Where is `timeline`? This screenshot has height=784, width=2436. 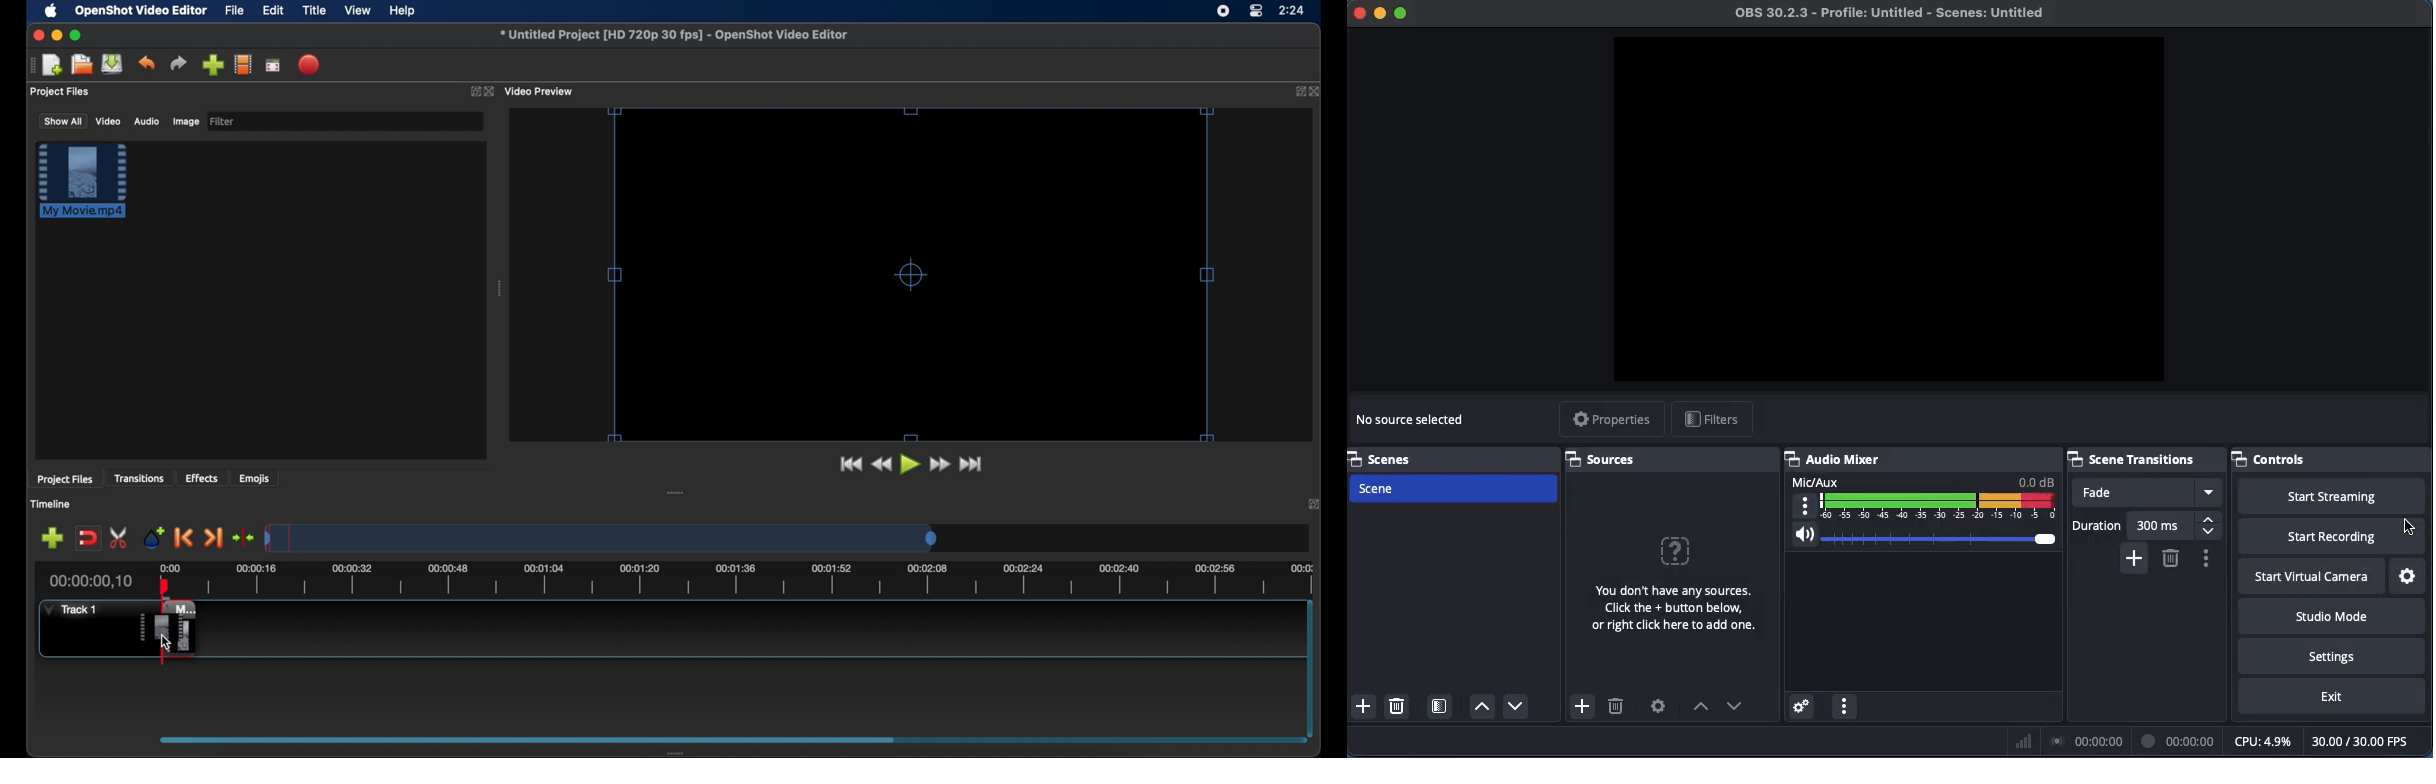 timeline is located at coordinates (51, 504).